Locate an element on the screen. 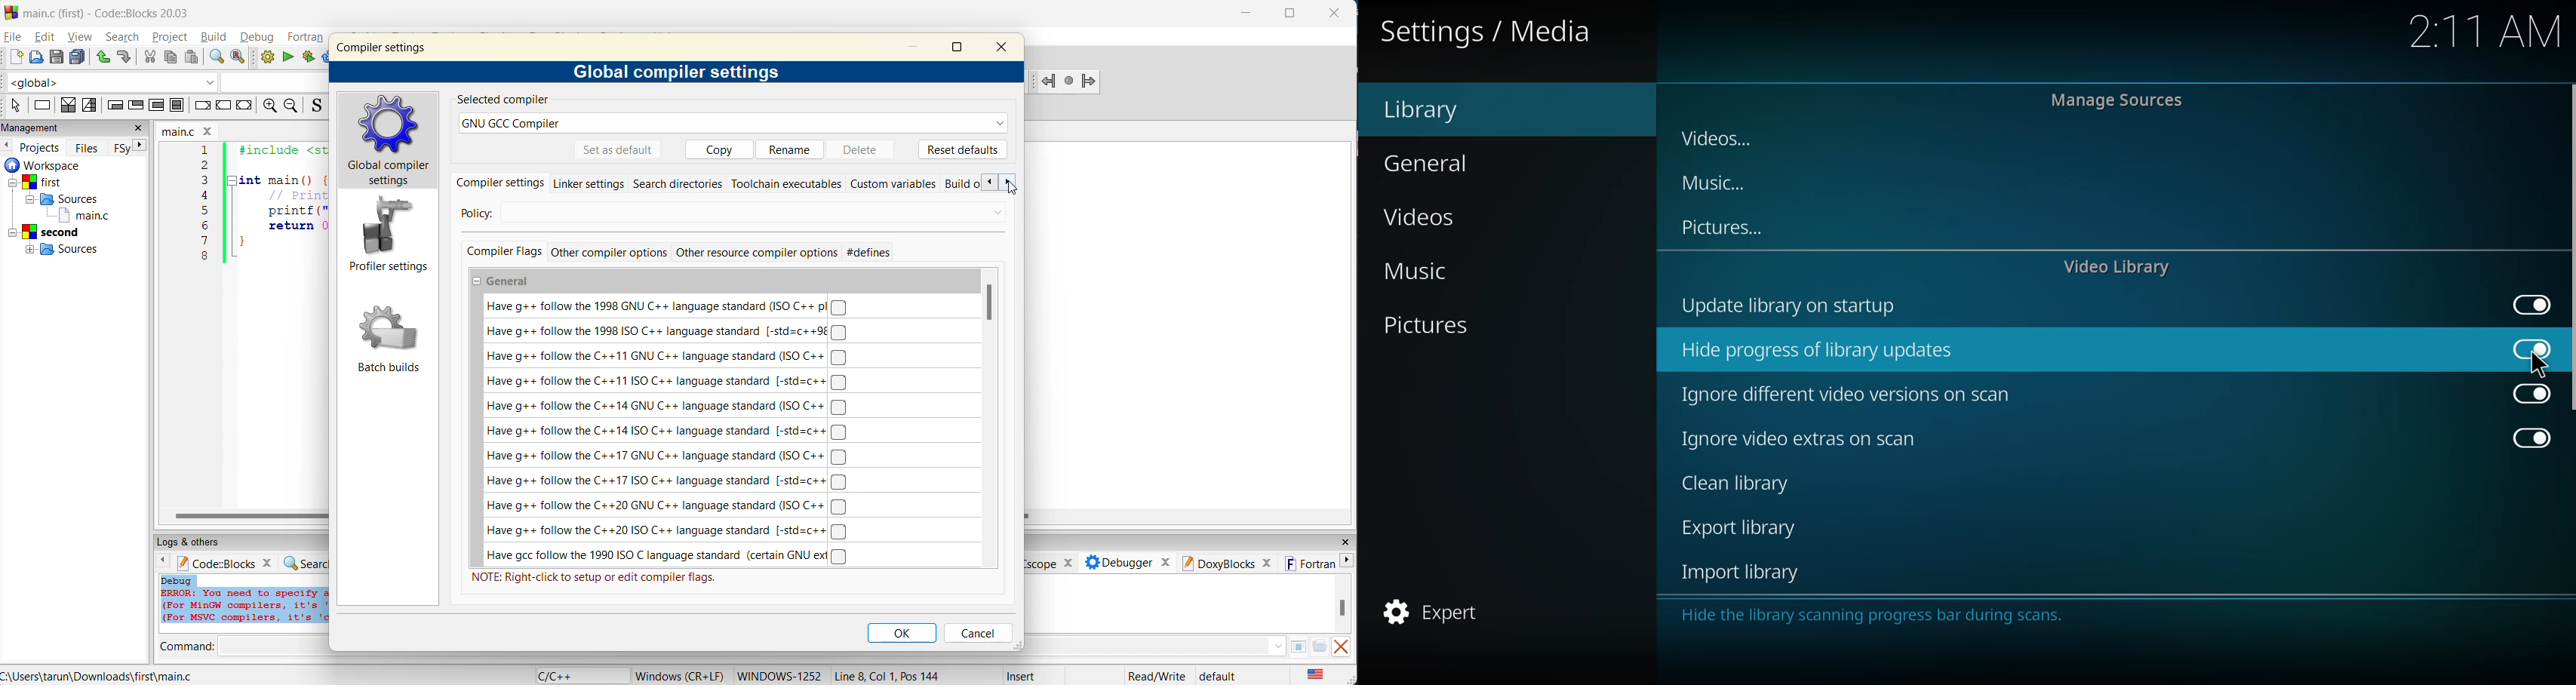 The width and height of the screenshot is (2576, 700). run is located at coordinates (289, 58).